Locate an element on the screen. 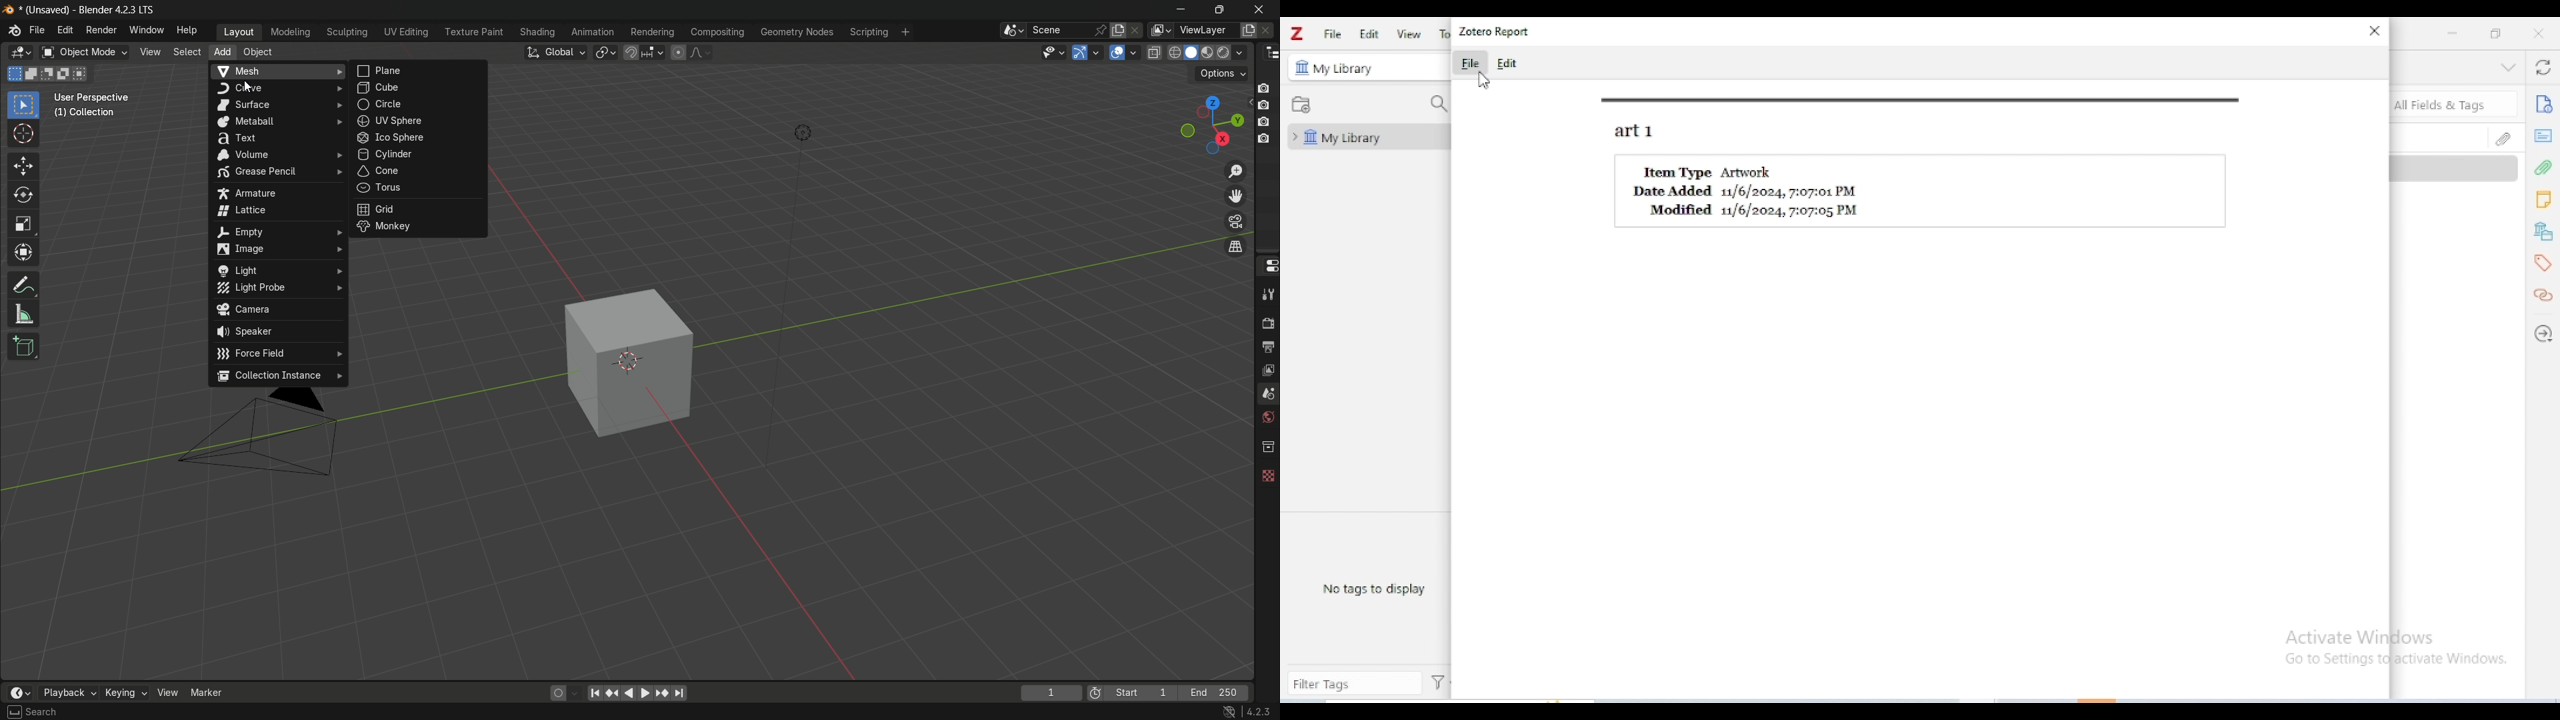 The image size is (2576, 728). cone is located at coordinates (418, 171).